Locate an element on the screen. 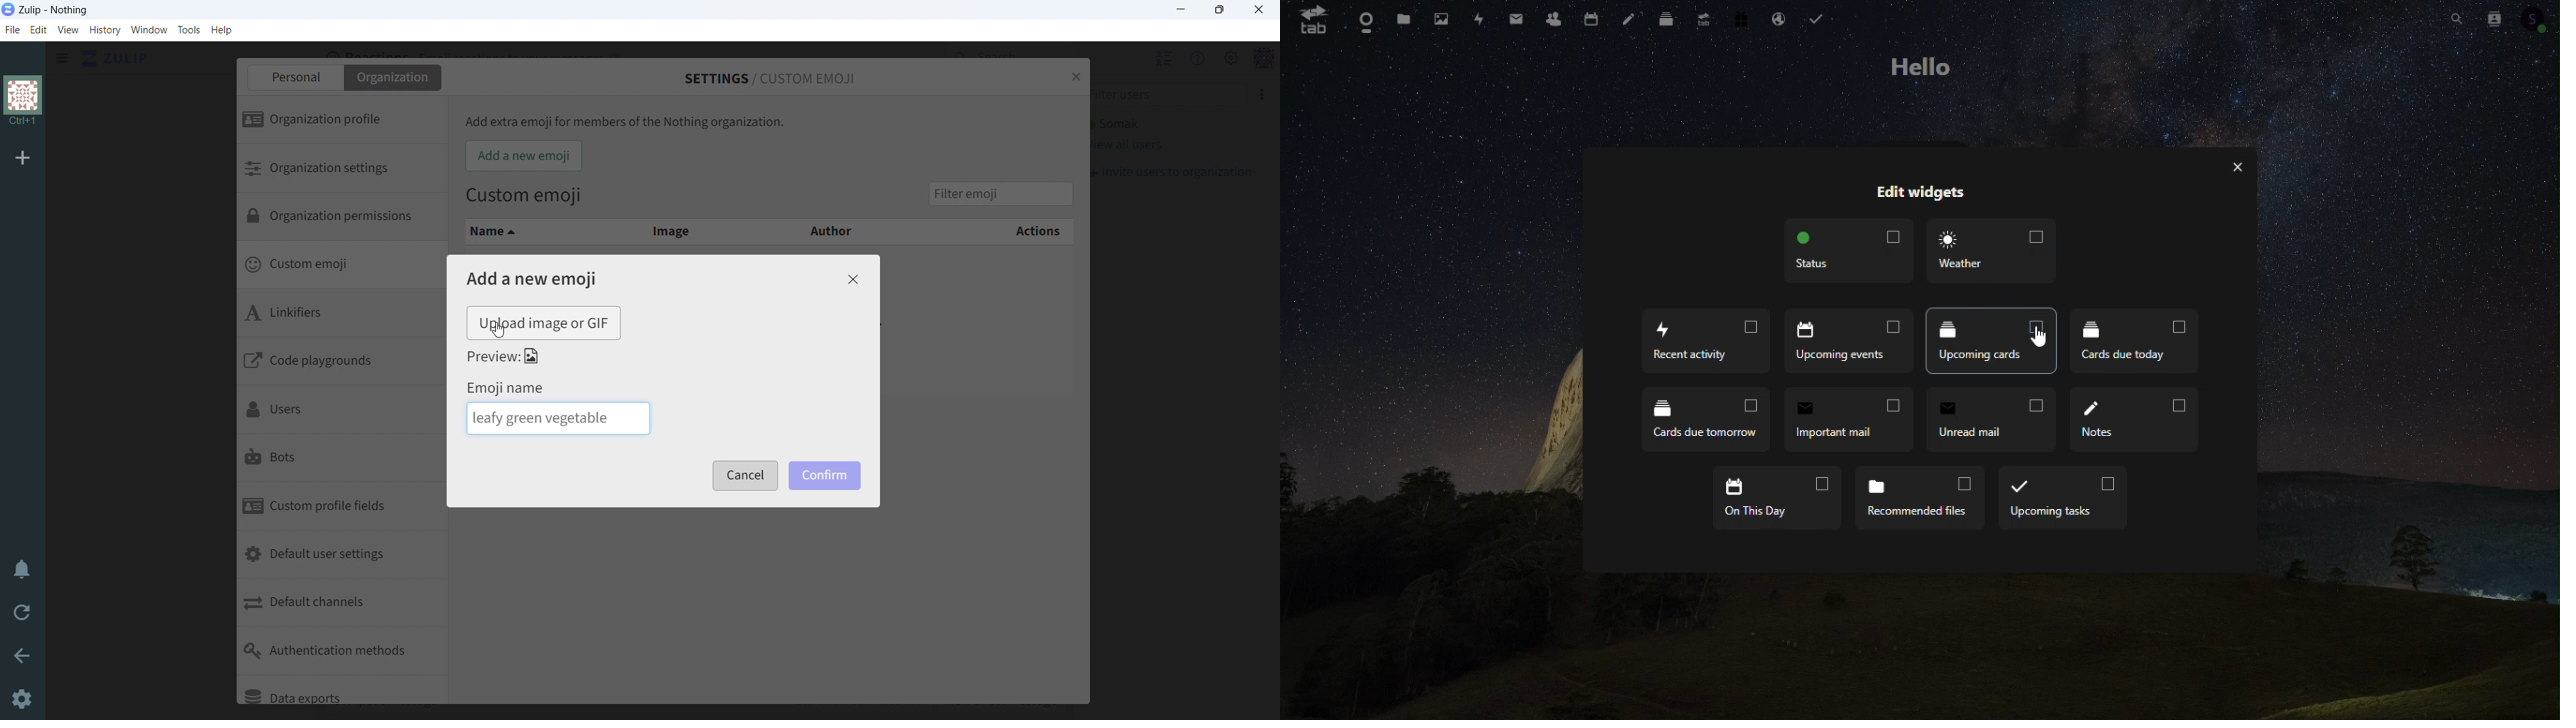 The width and height of the screenshot is (2576, 728). edit widgets is located at coordinates (1919, 195).